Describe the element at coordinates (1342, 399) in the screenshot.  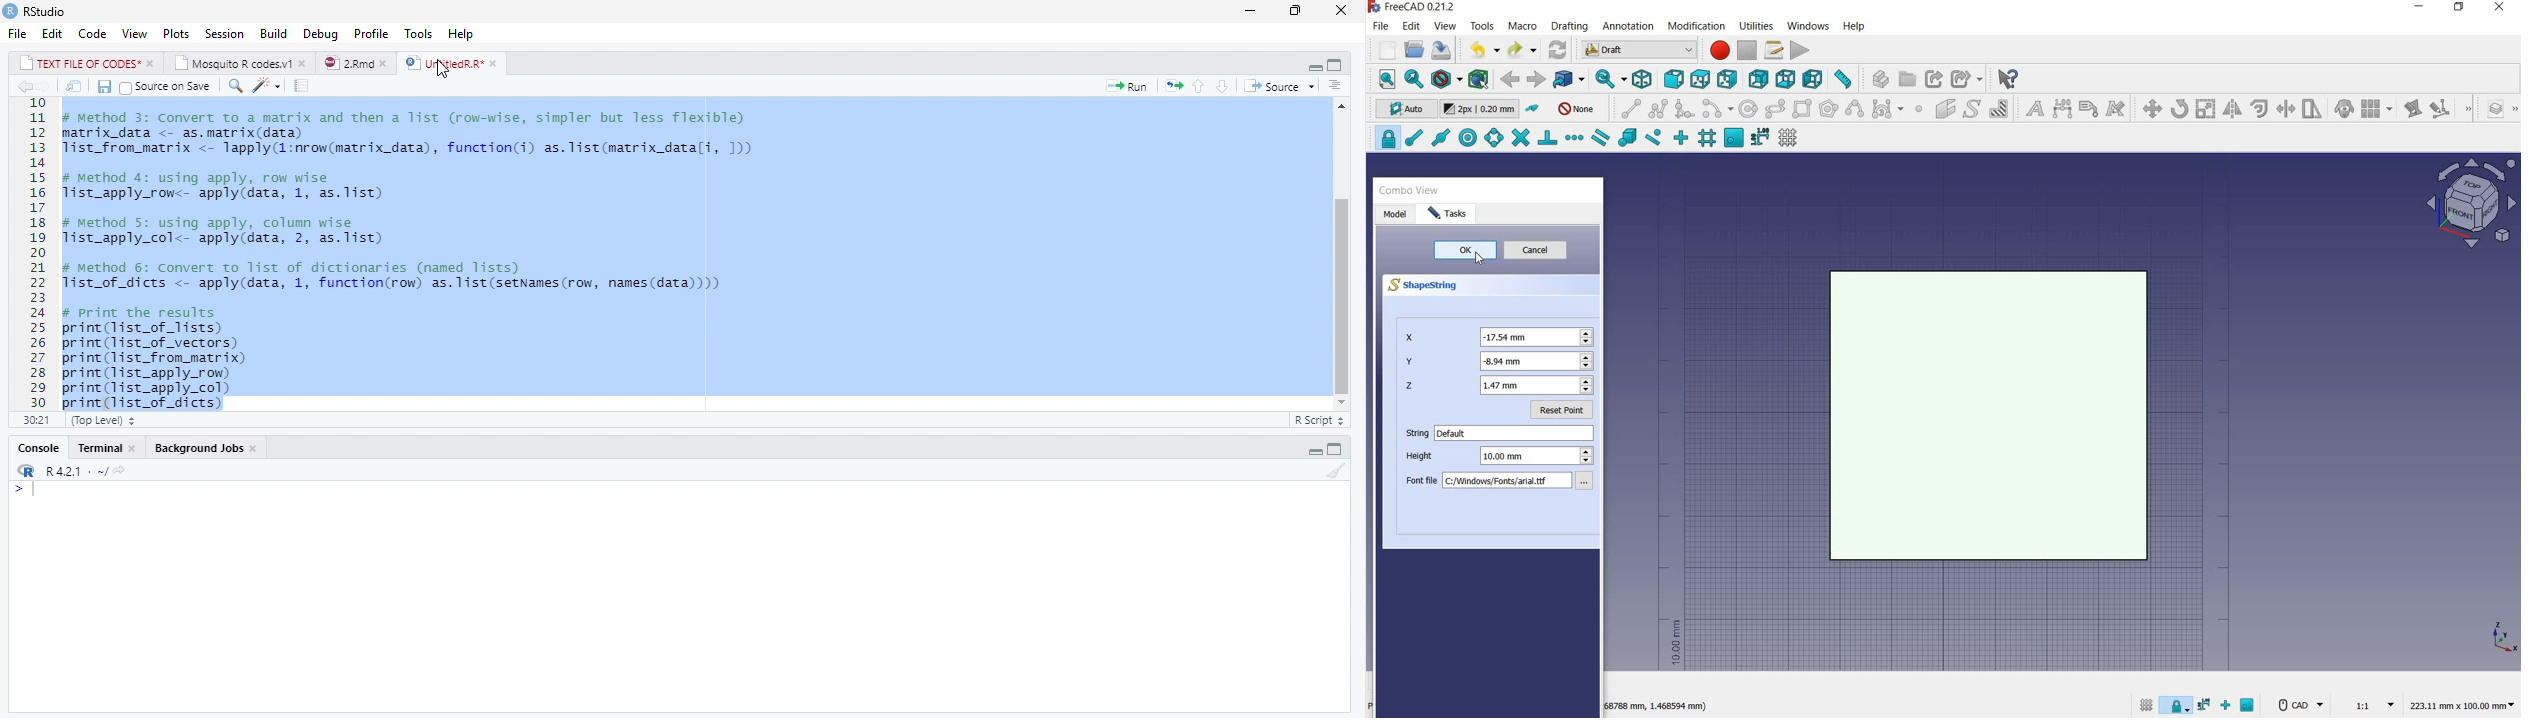
I see `move down` at that location.